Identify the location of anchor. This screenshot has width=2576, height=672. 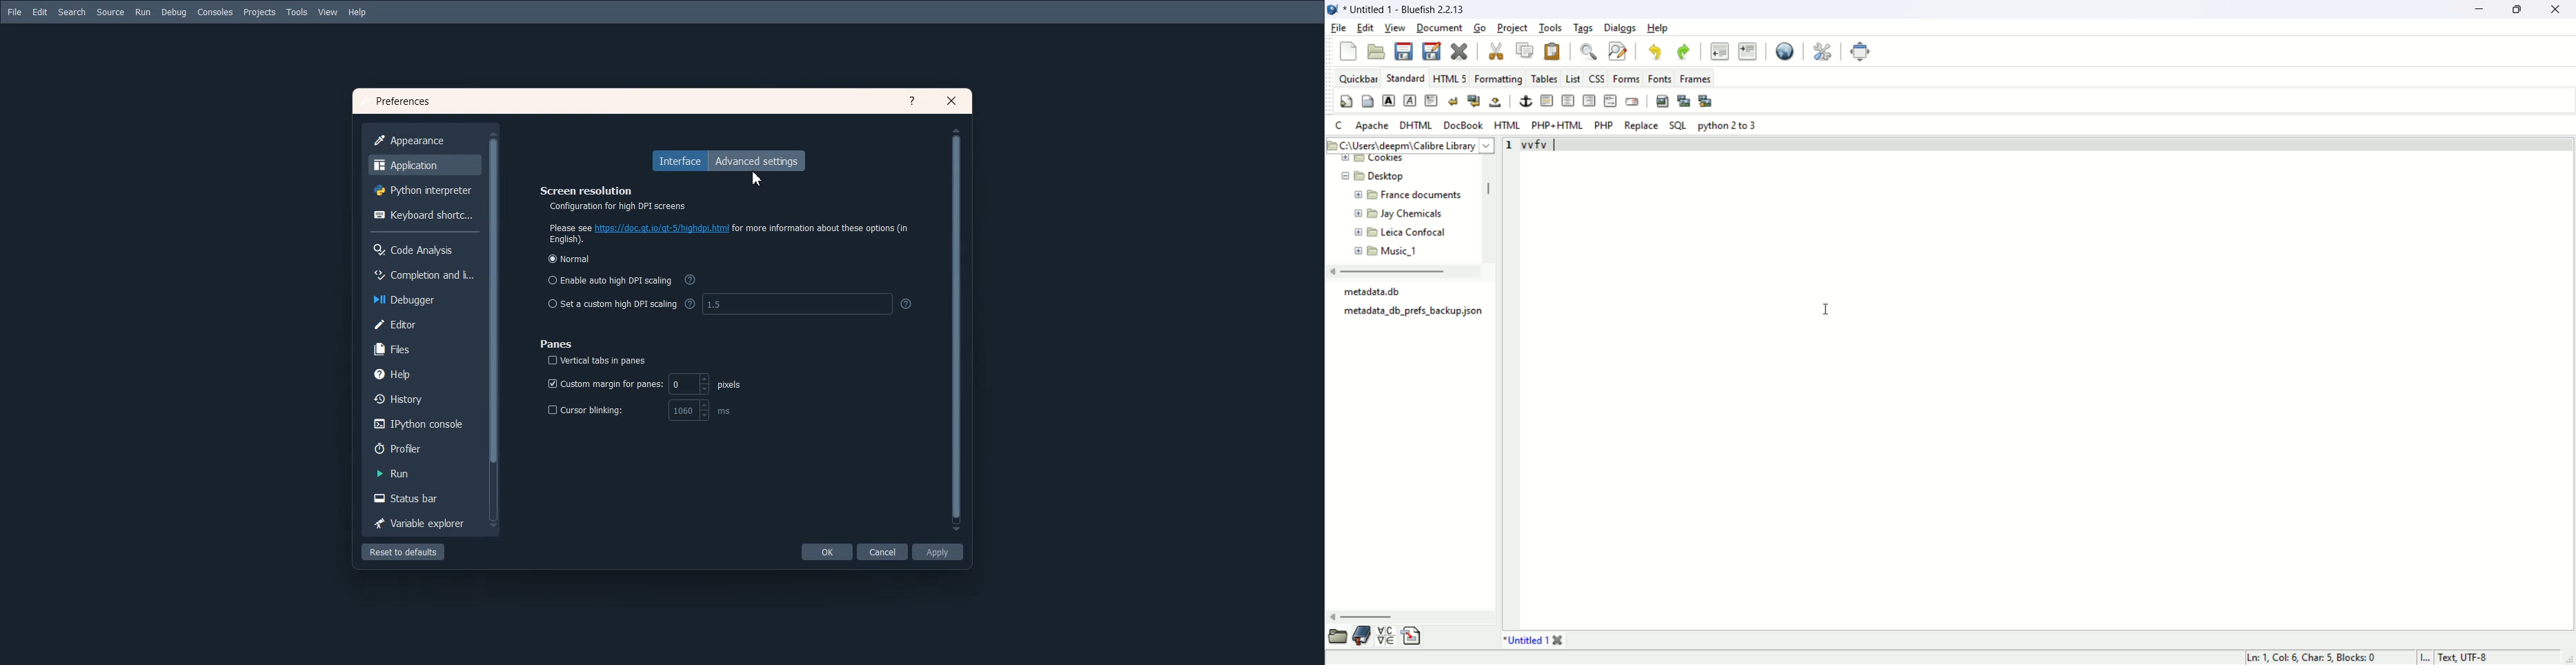
(1524, 101).